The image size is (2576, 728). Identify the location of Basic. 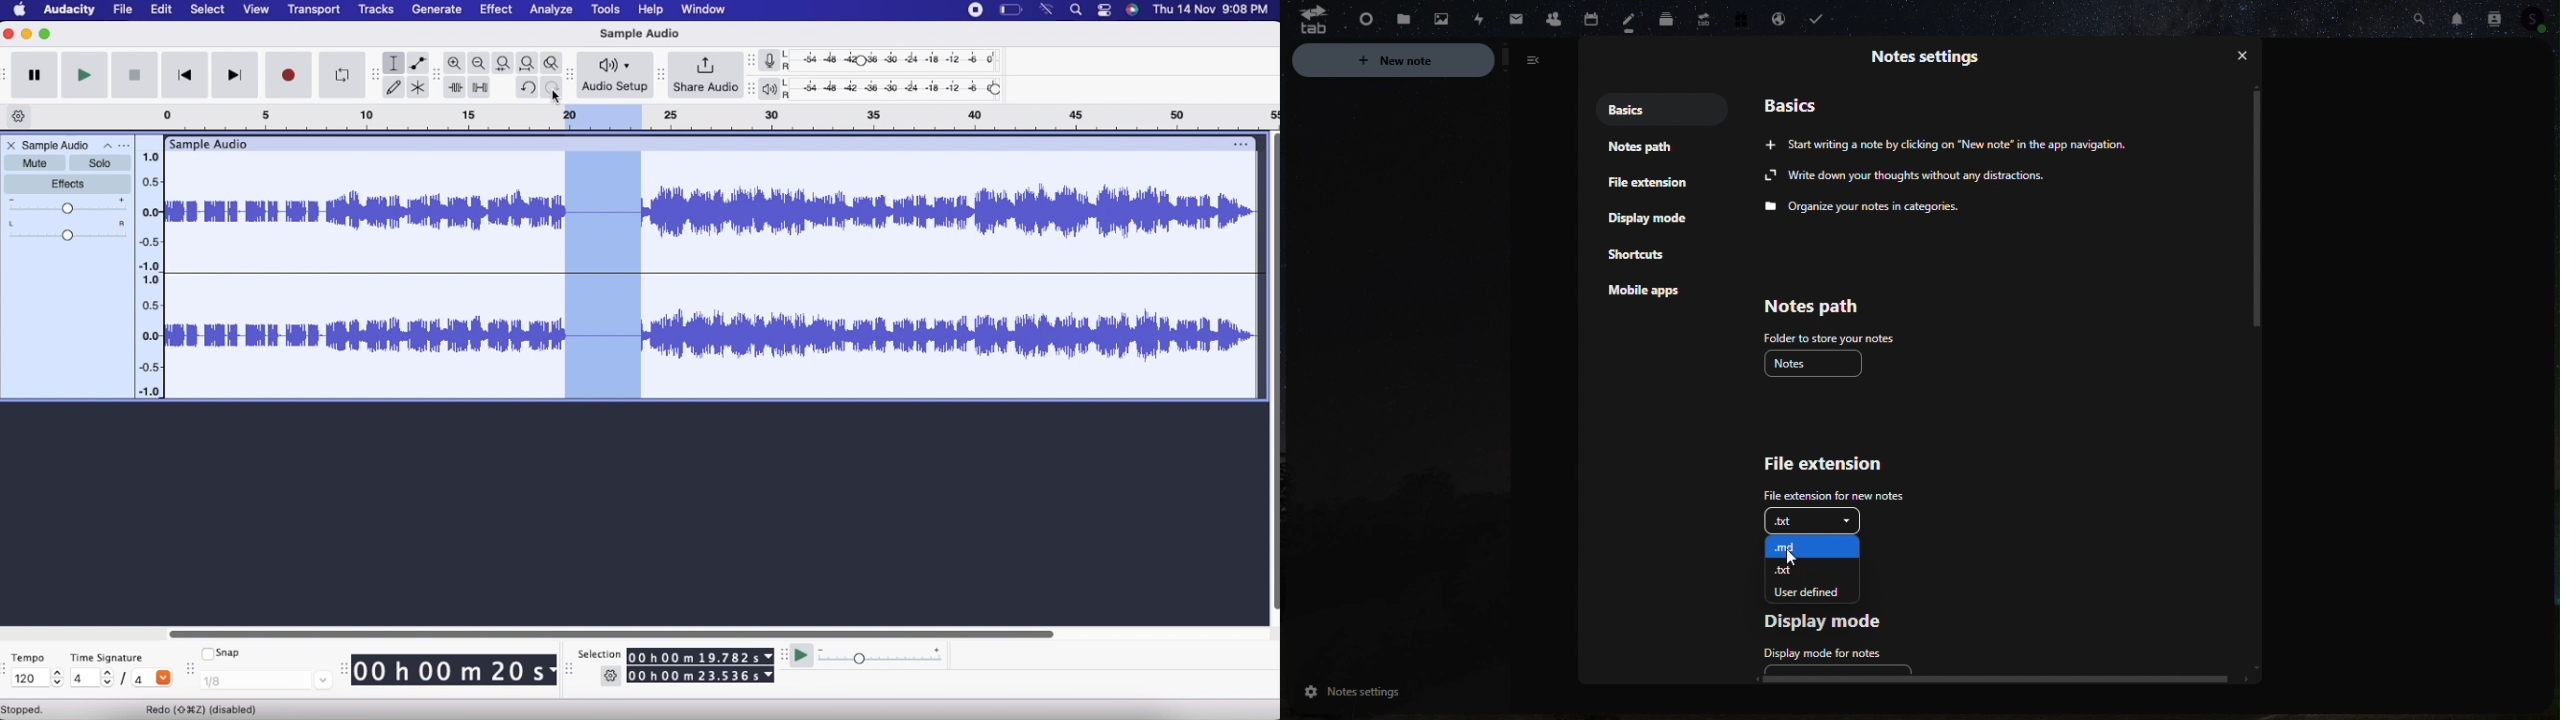
(1802, 104).